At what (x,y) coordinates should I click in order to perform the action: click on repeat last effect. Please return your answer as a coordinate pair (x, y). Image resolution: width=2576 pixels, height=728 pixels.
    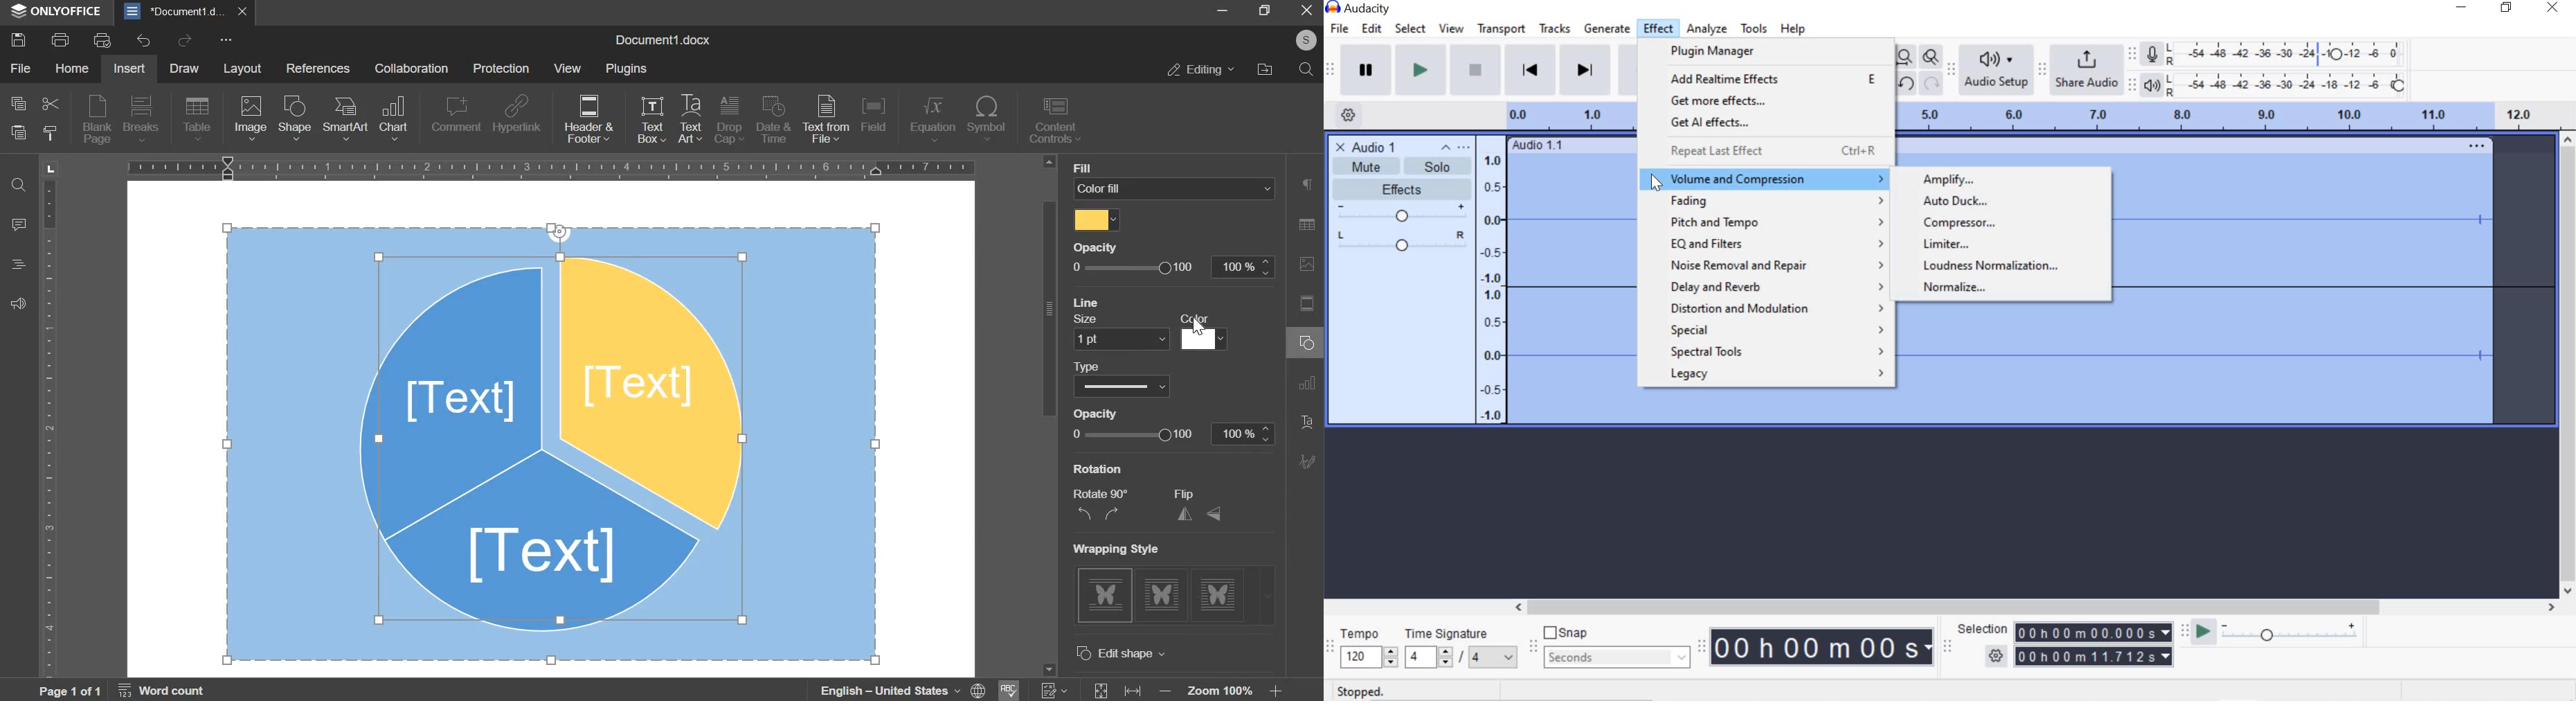
    Looking at the image, I should click on (1773, 153).